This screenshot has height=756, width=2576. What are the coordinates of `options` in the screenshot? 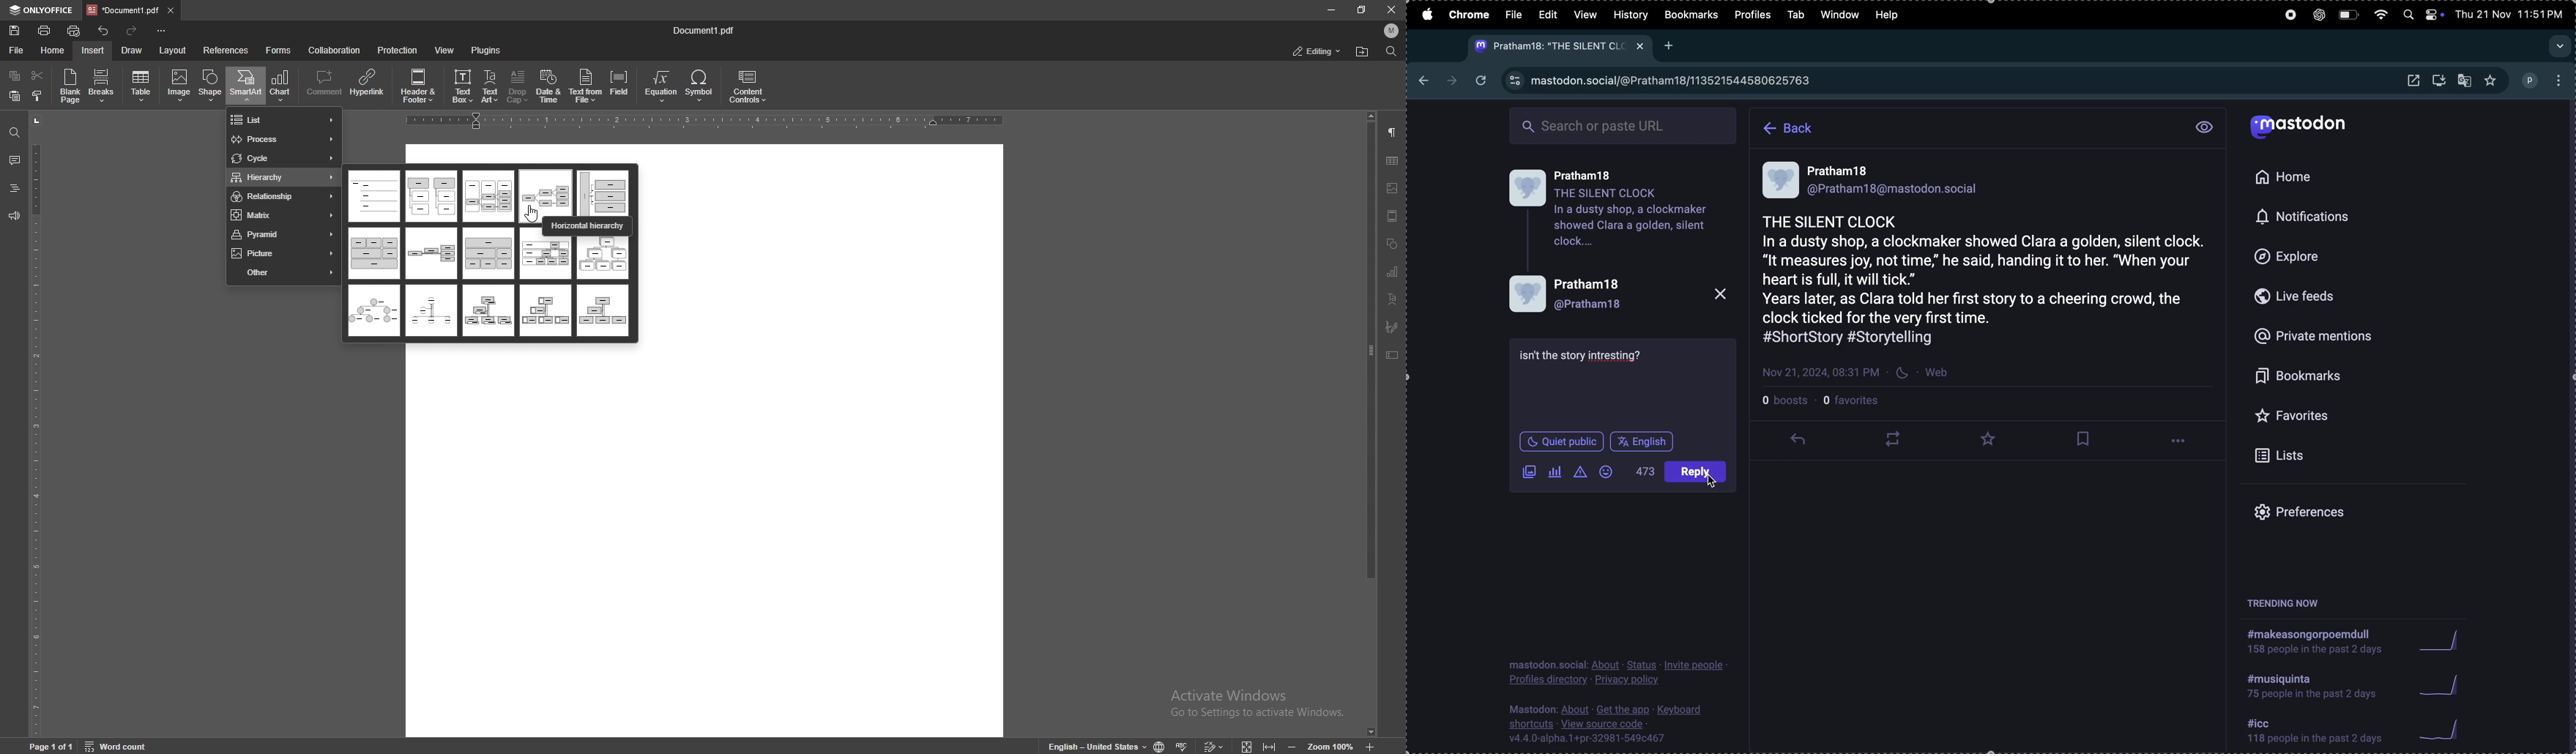 It's located at (2559, 81).